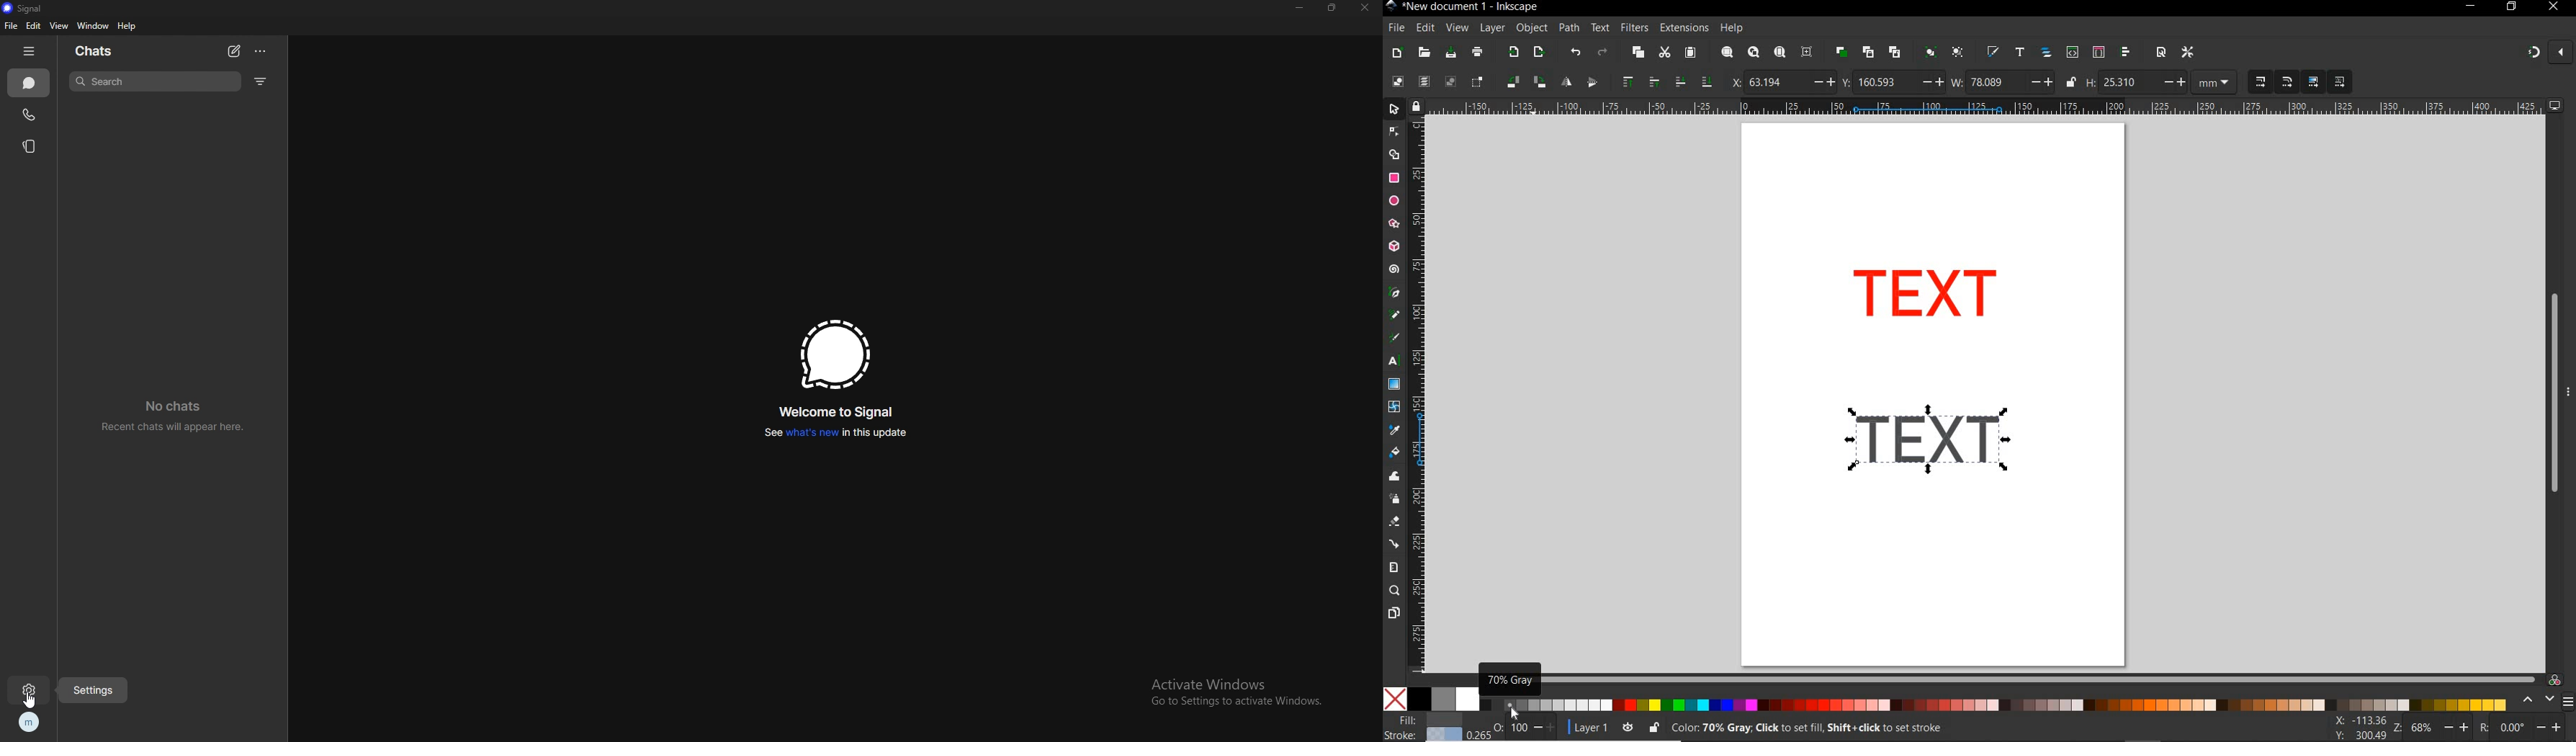 The width and height of the screenshot is (2576, 756). I want to click on layer, so click(1493, 28).